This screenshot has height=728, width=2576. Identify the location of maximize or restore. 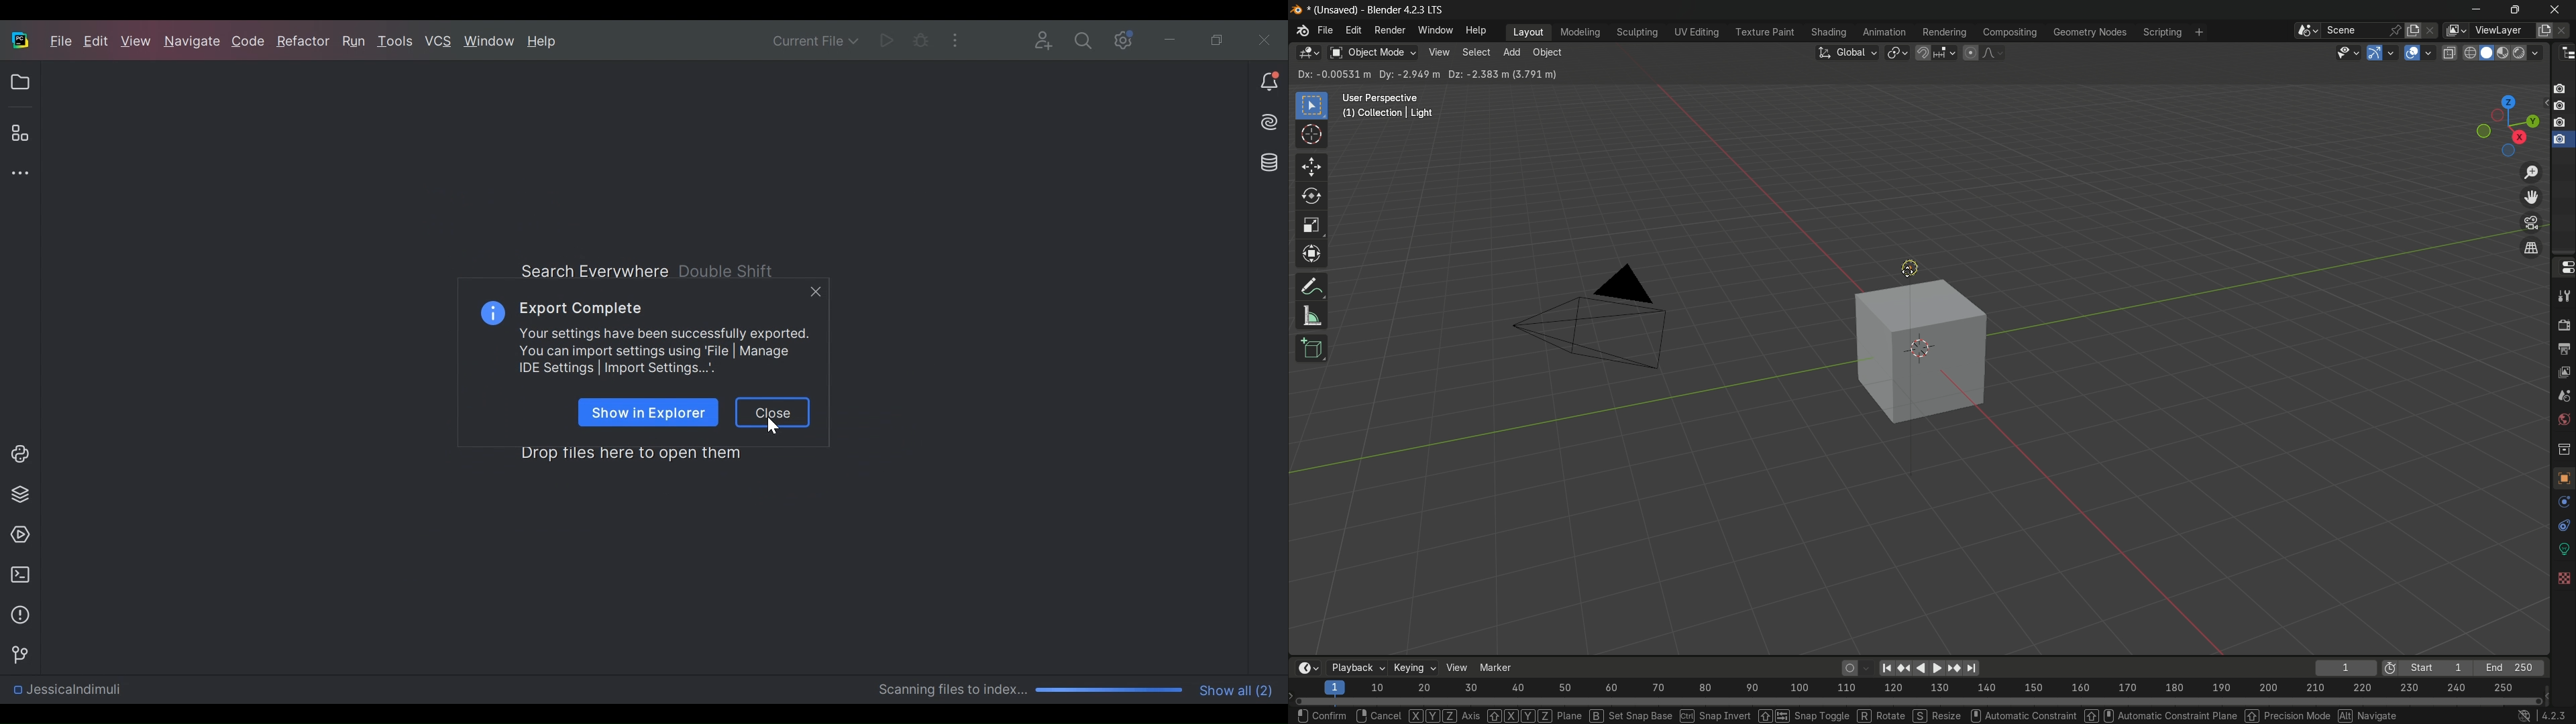
(2514, 10).